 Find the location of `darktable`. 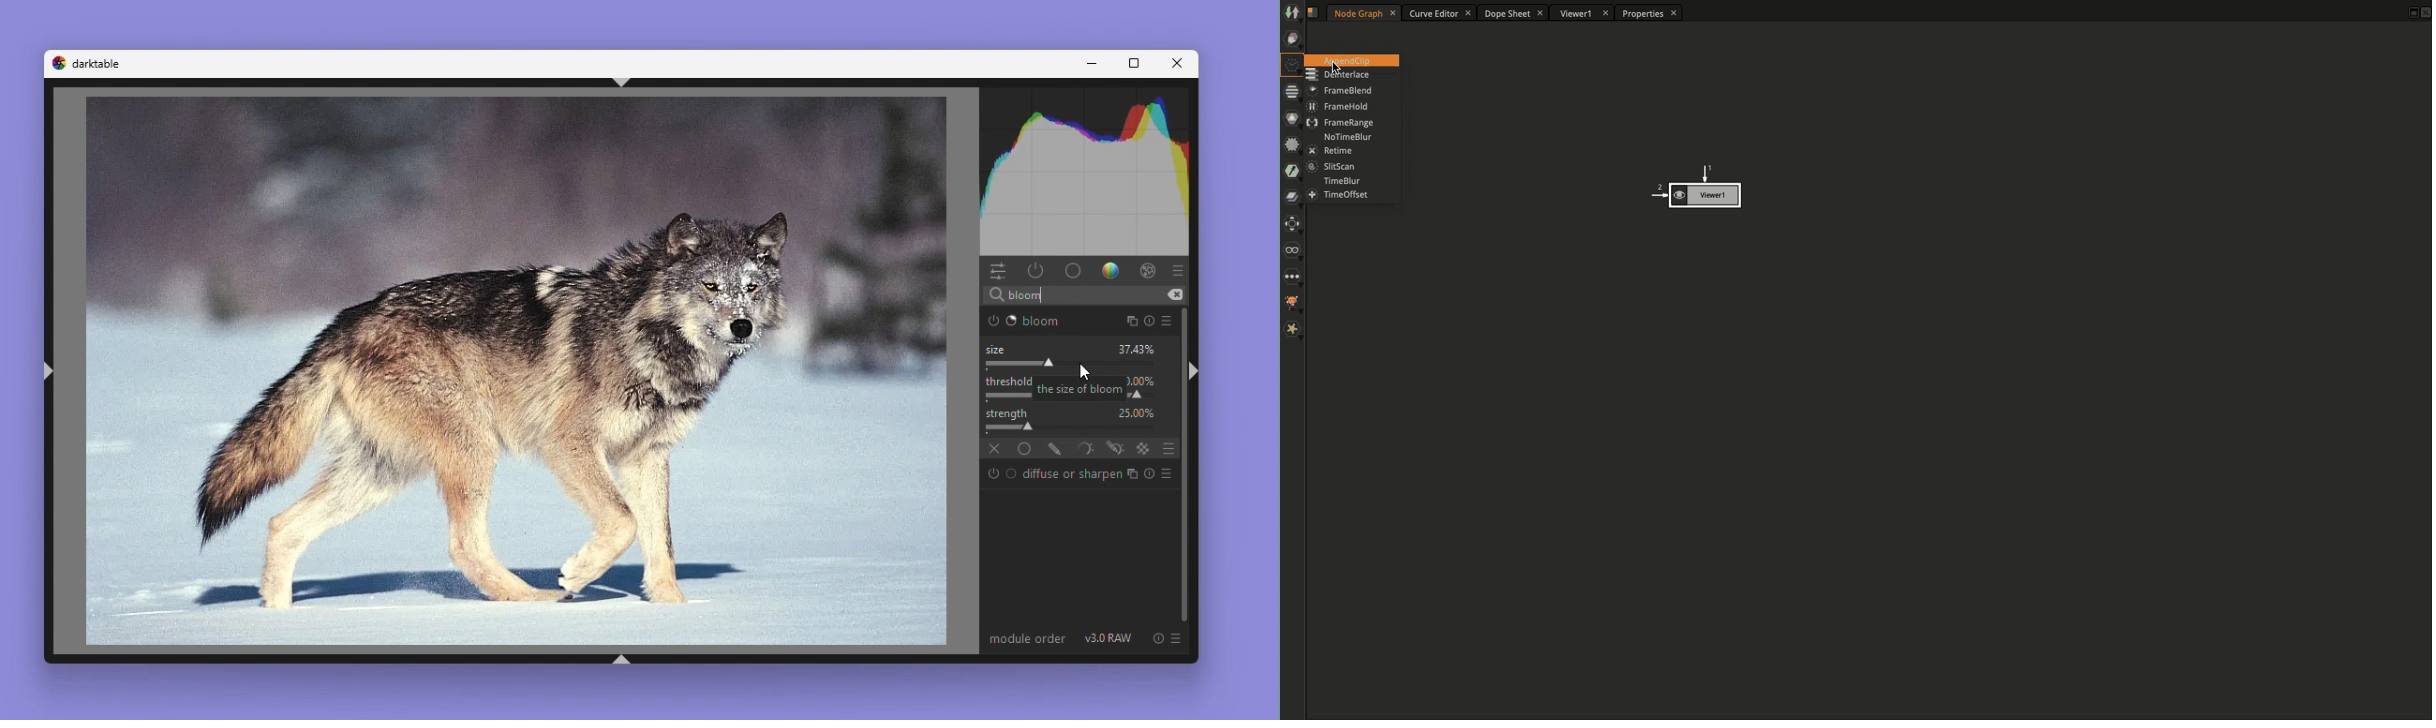

darktable is located at coordinates (100, 64).